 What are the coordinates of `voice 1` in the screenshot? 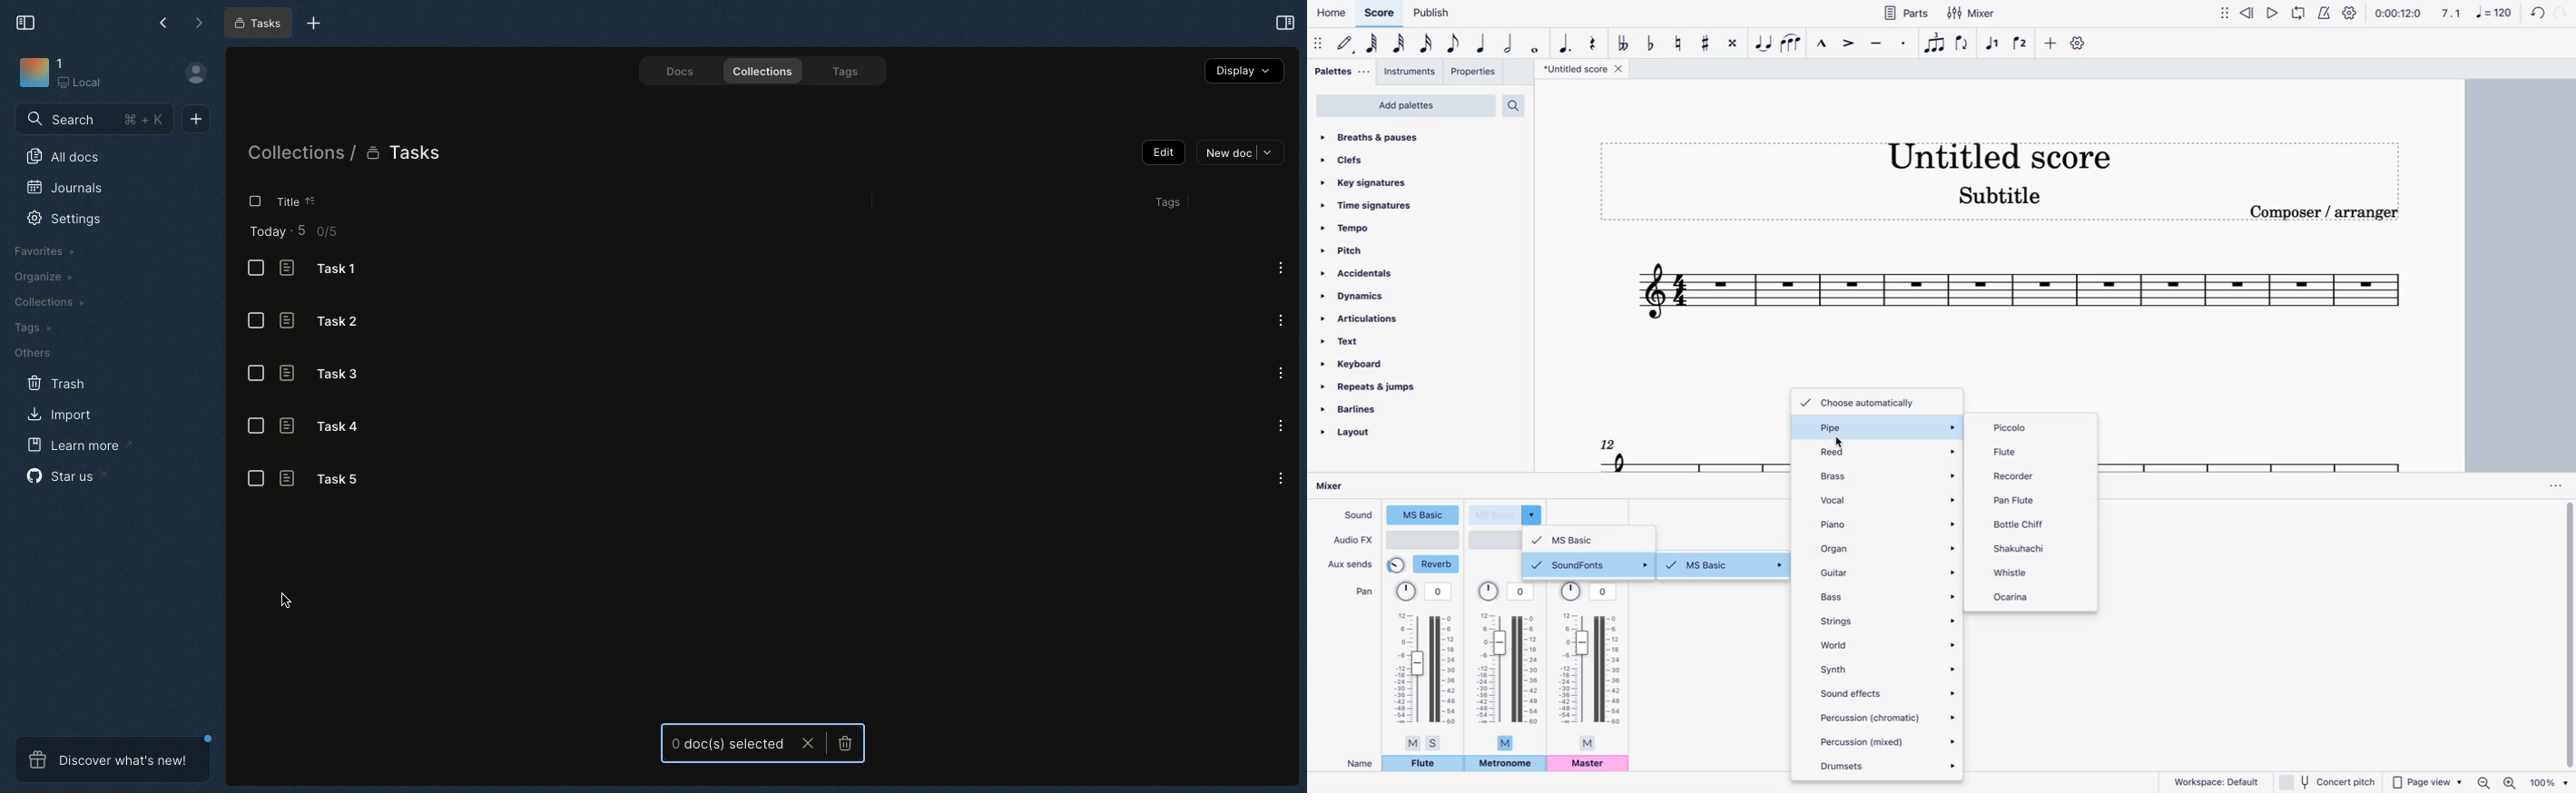 It's located at (1993, 44).